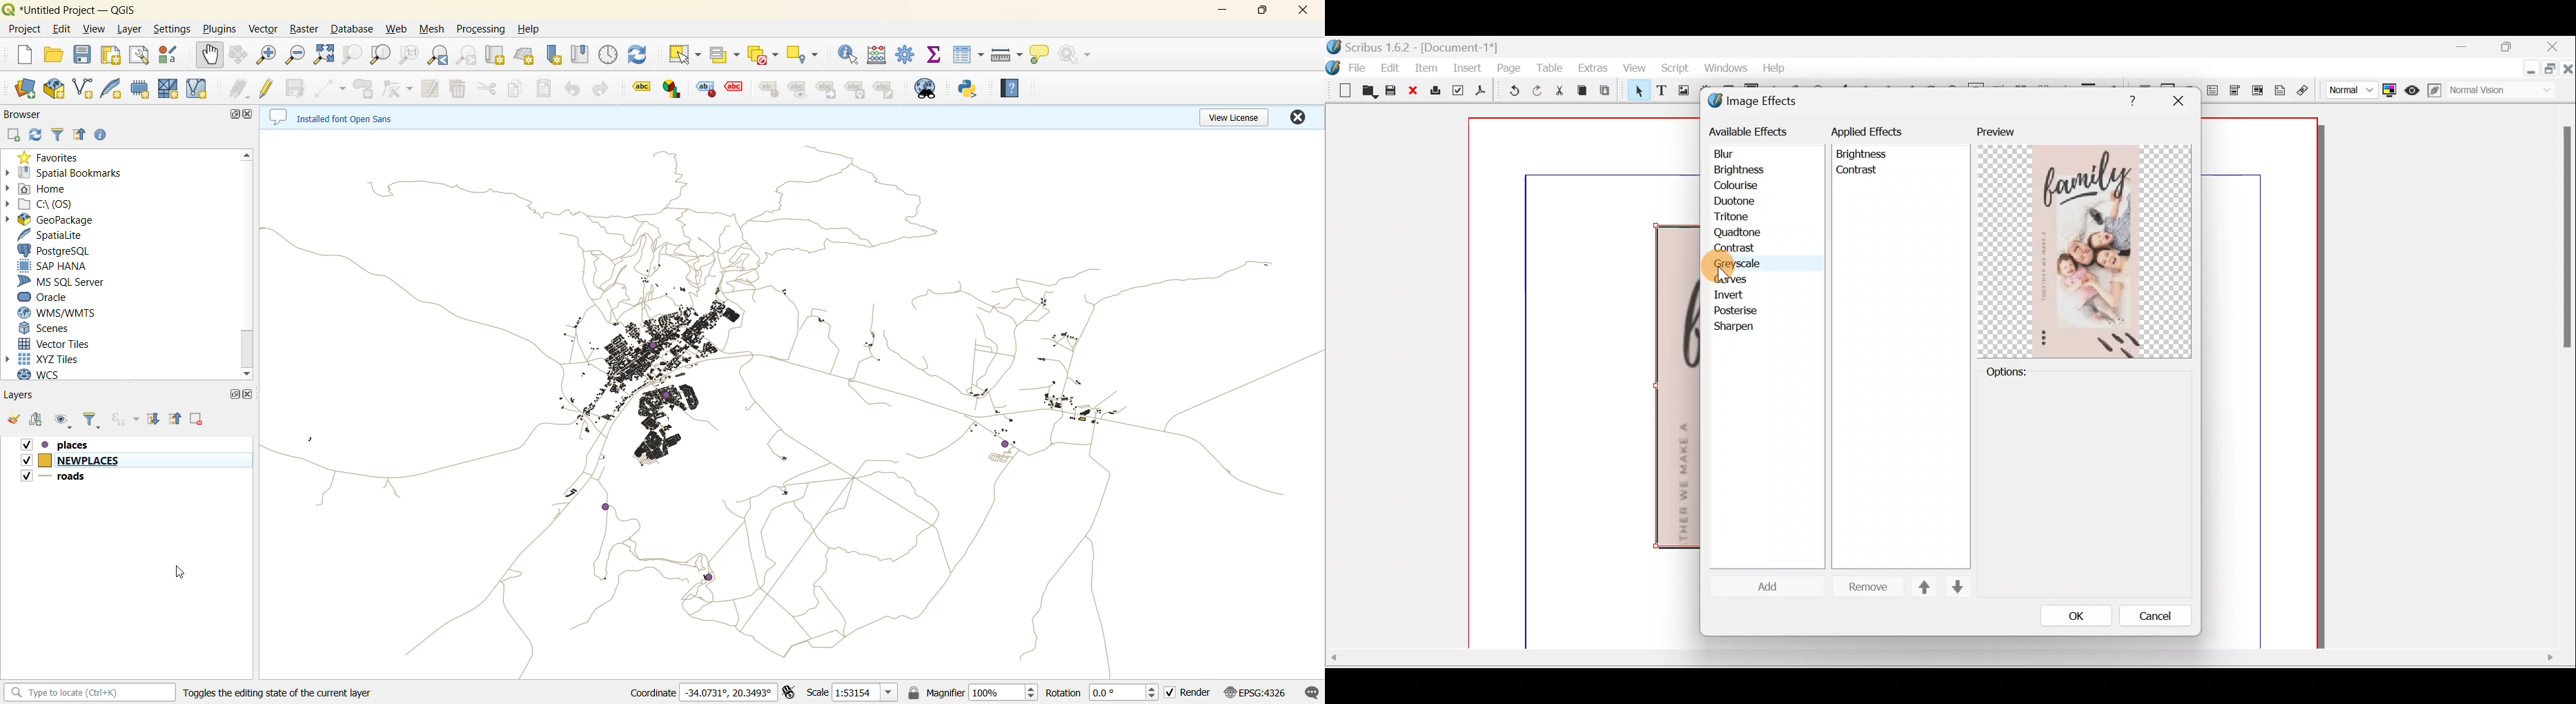 Image resolution: width=2576 pixels, height=728 pixels. What do you see at coordinates (71, 172) in the screenshot?
I see `spatial bookmarks` at bounding box center [71, 172].